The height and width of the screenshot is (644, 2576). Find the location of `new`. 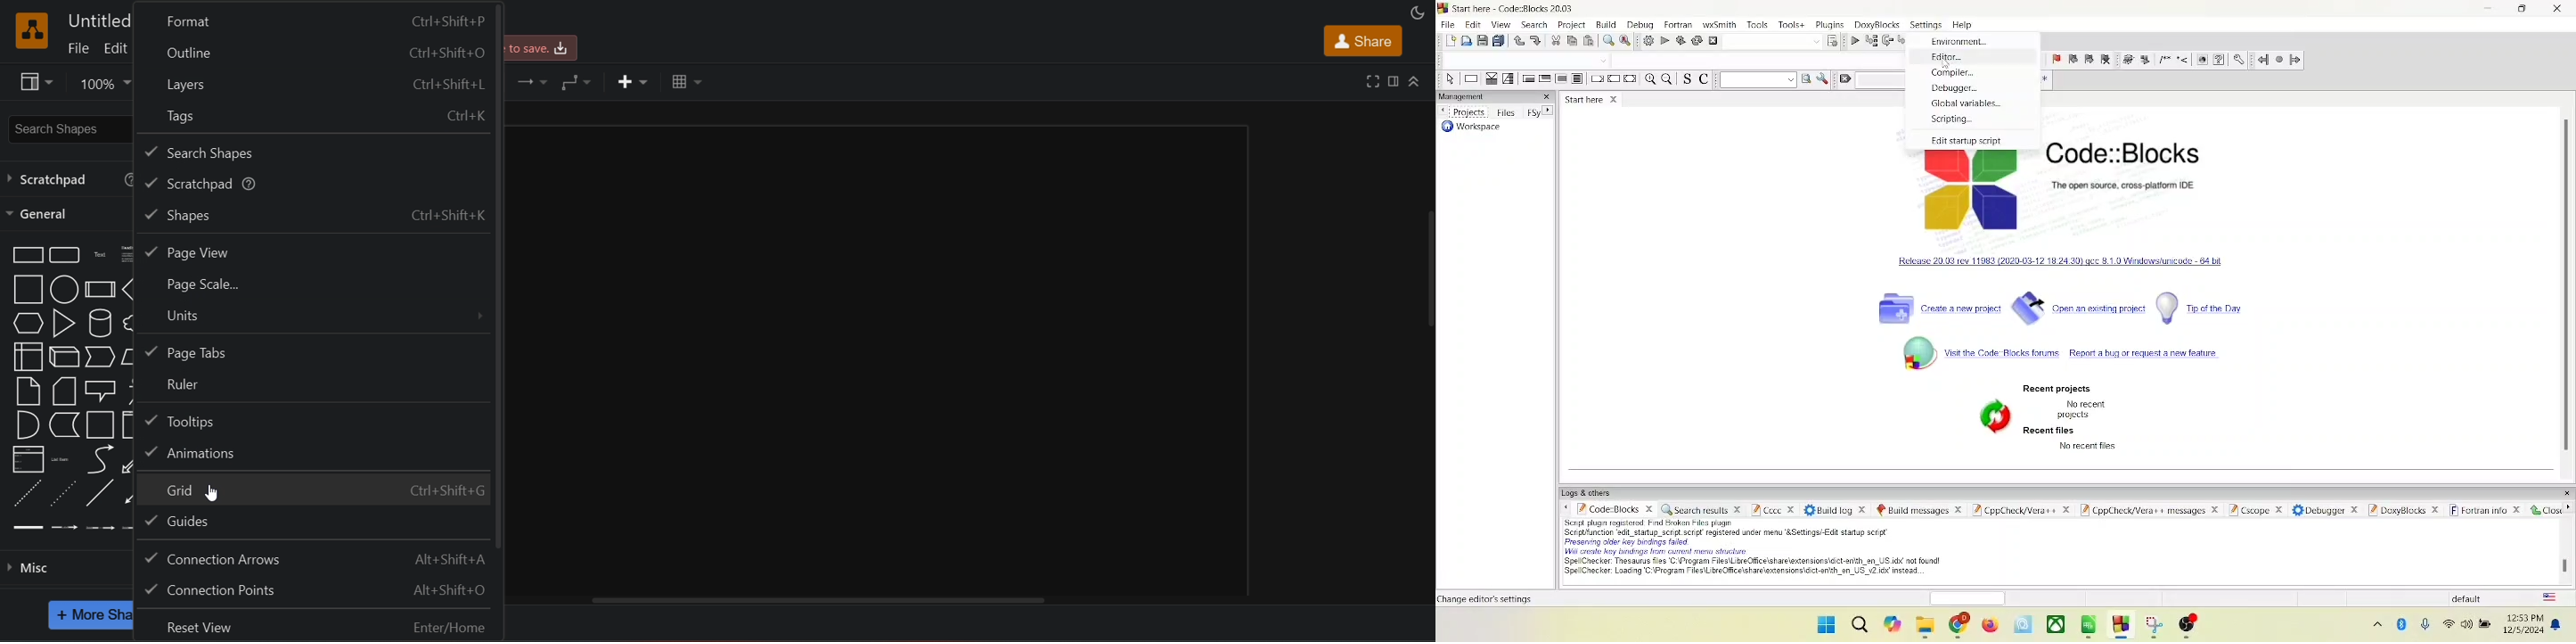

new is located at coordinates (1446, 40).